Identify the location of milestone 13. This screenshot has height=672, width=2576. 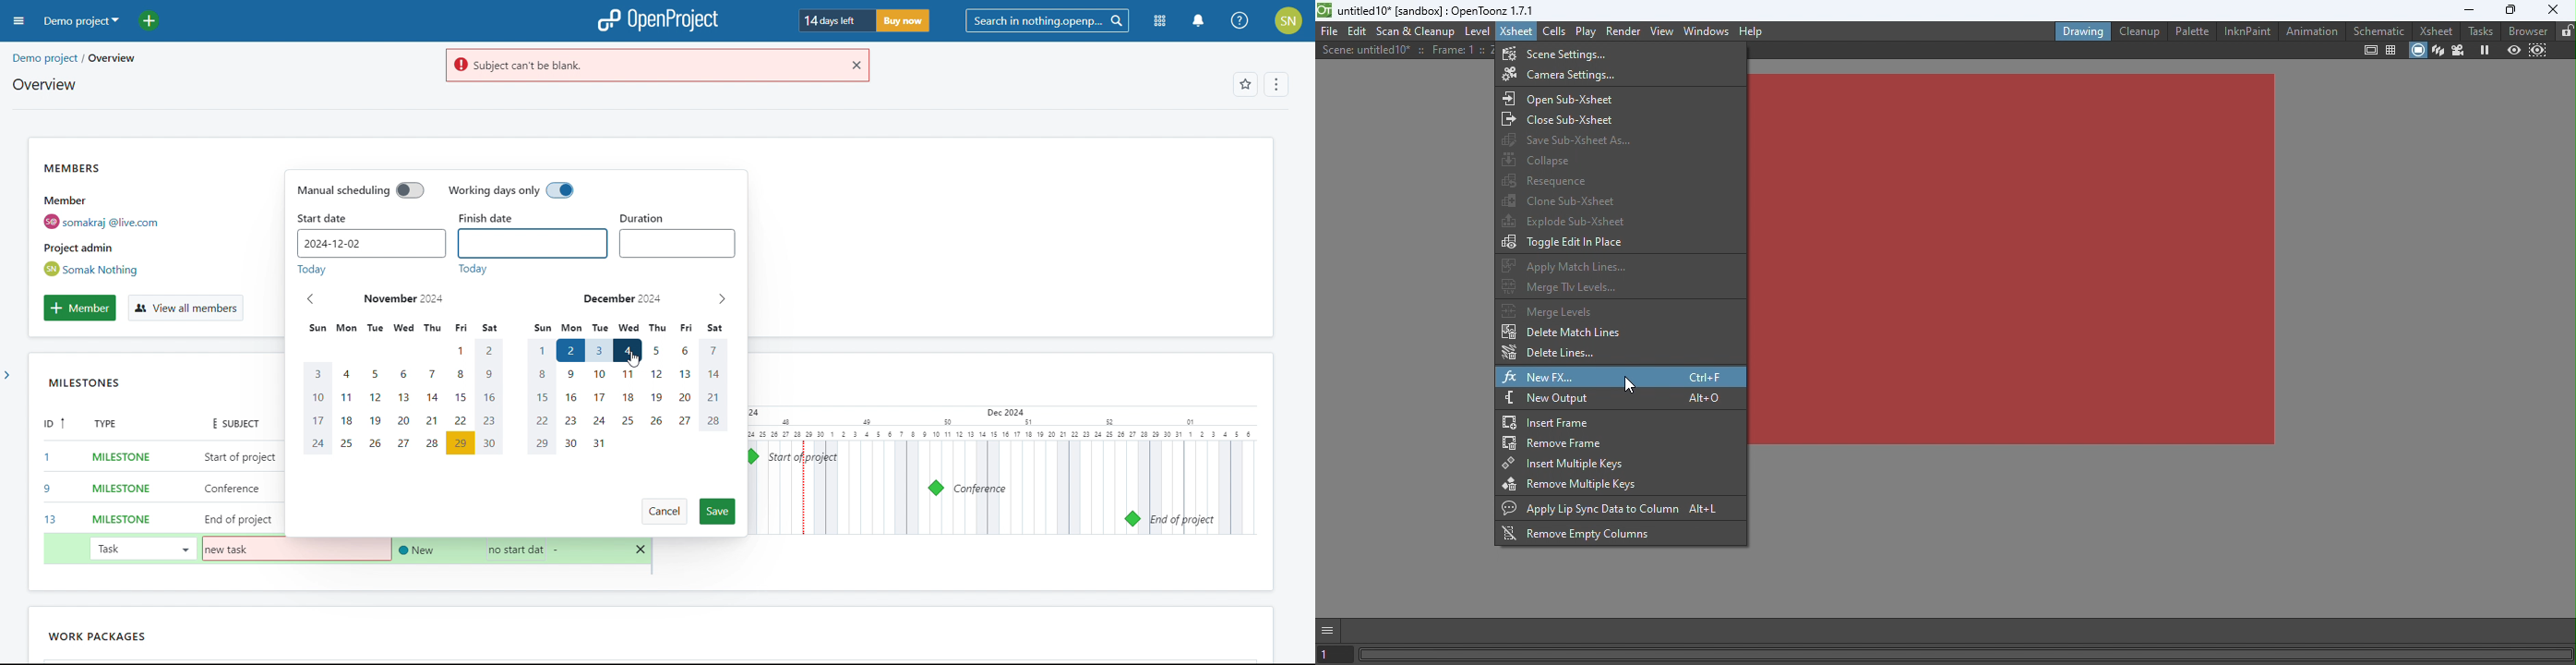
(1132, 519).